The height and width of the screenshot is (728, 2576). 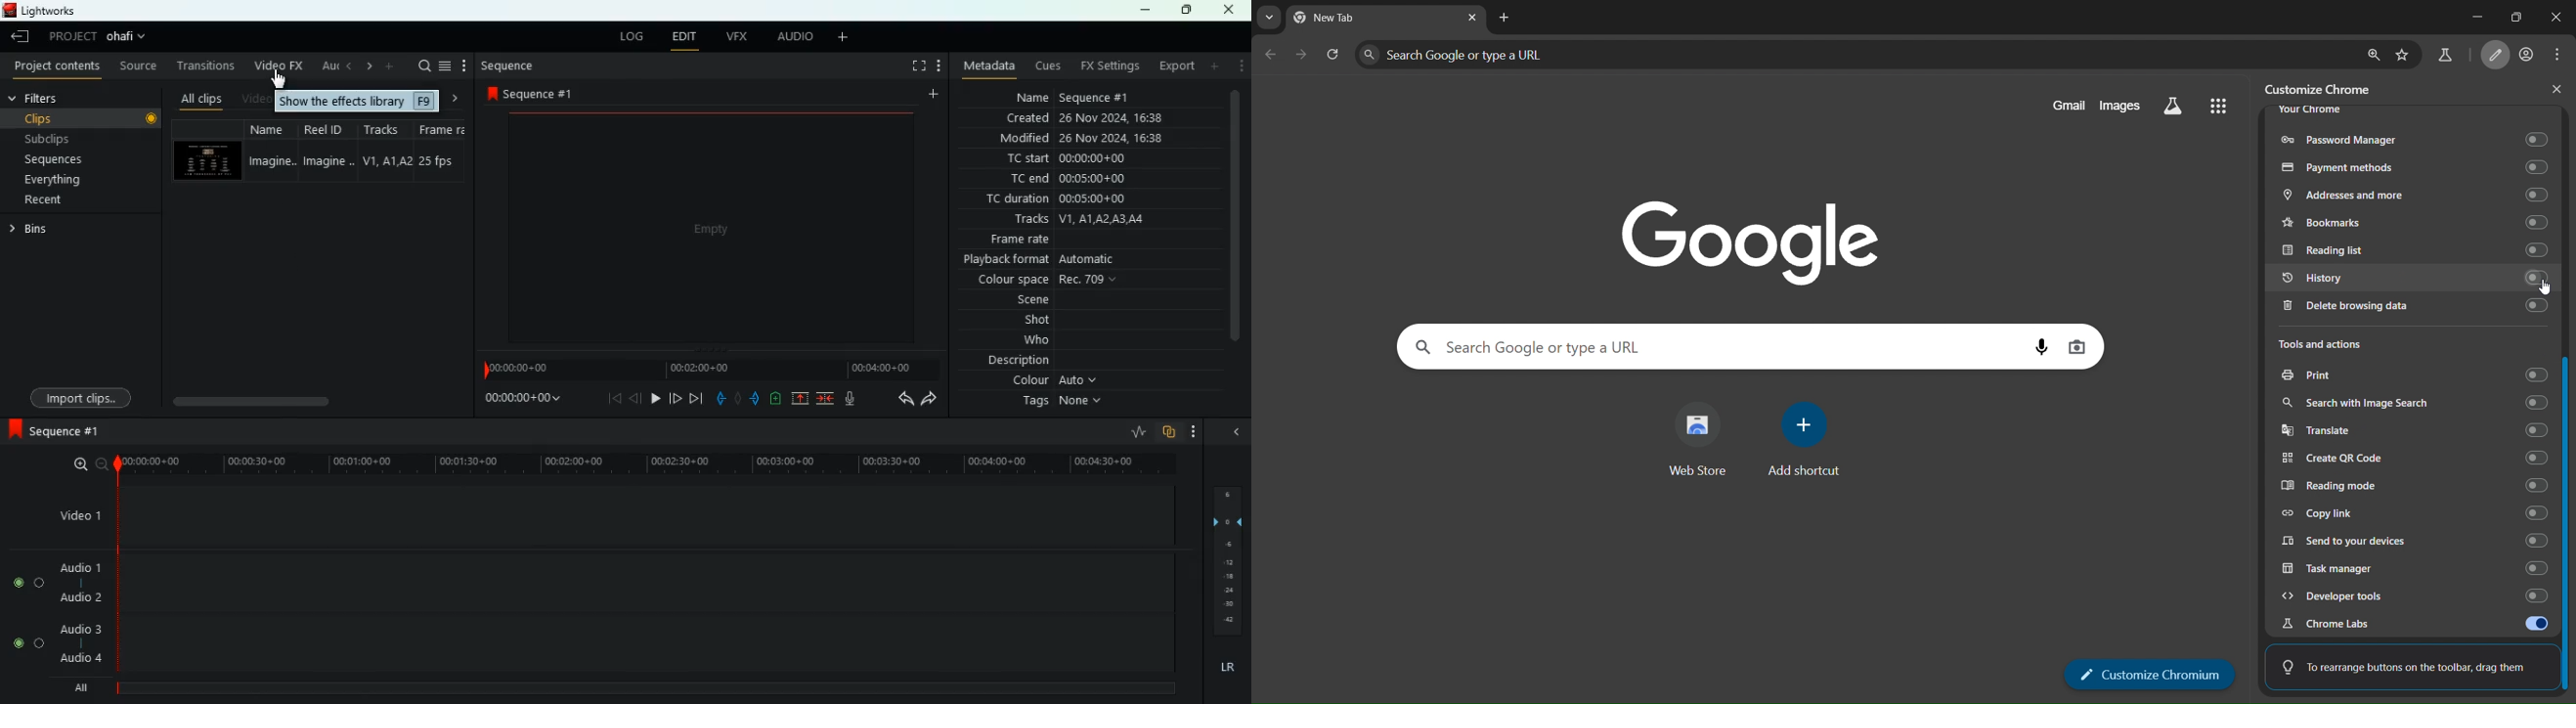 I want to click on name, so click(x=272, y=150).